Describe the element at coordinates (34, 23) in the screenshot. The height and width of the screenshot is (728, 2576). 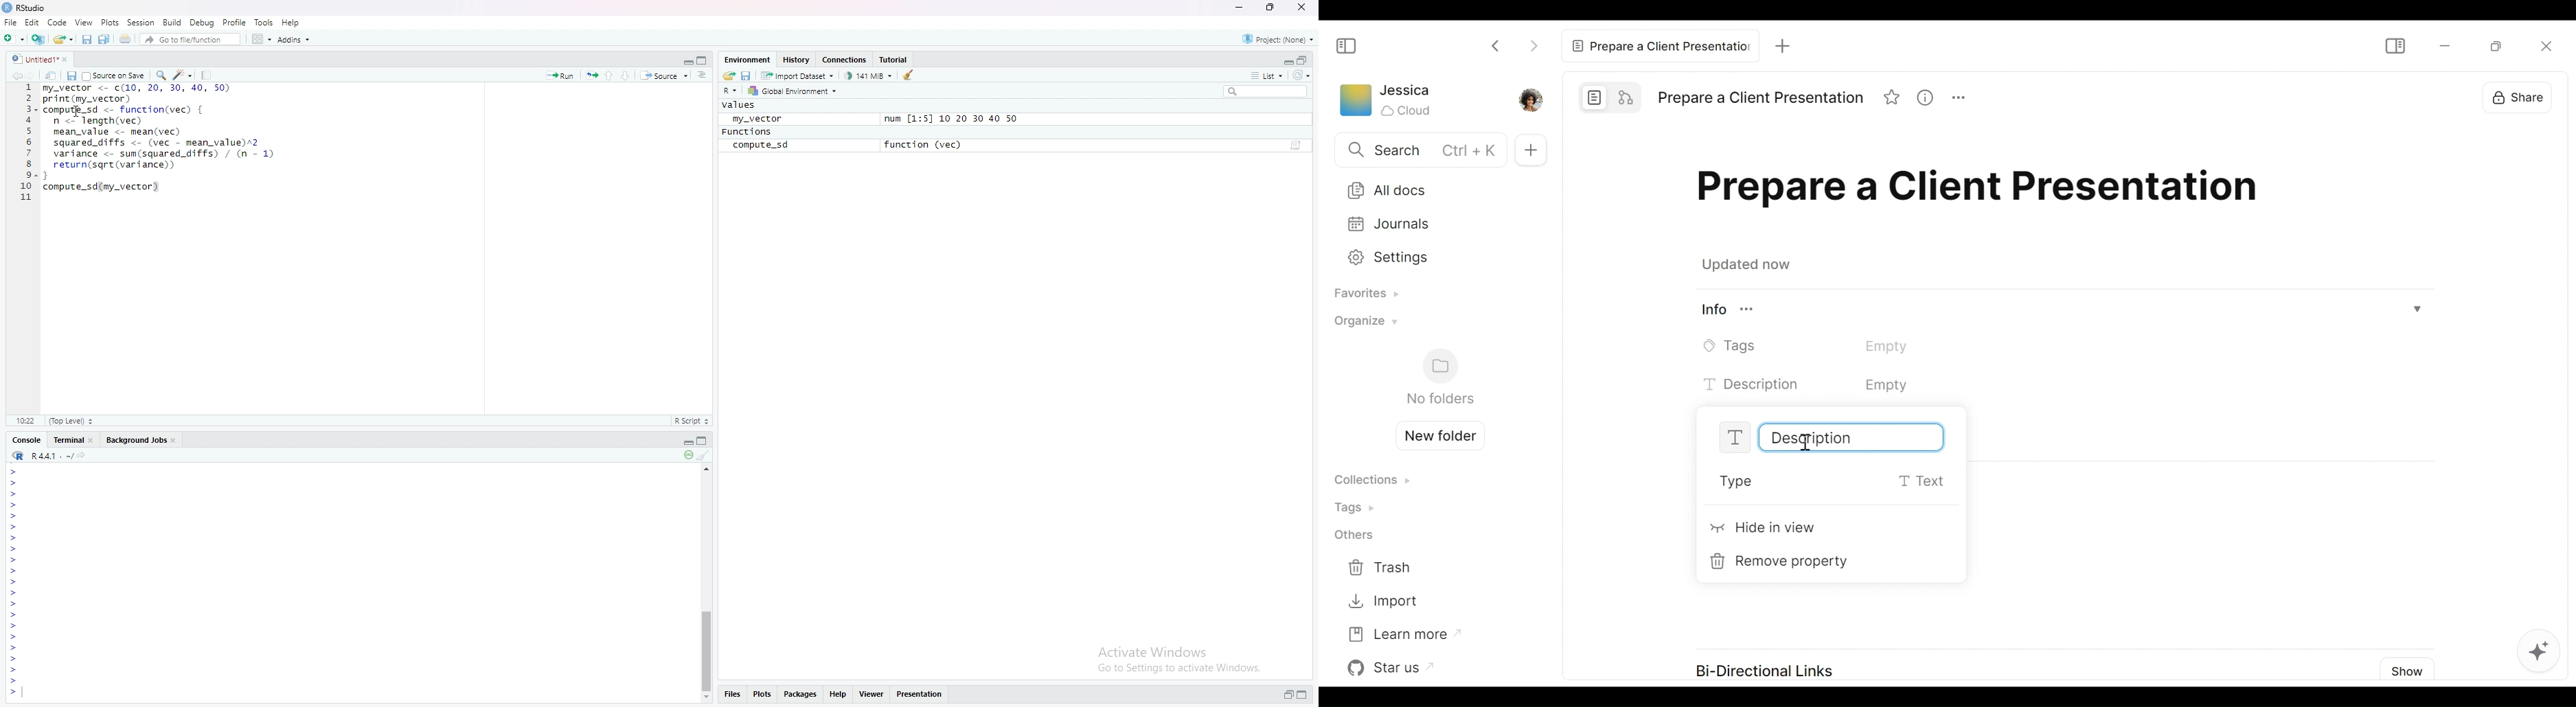
I see `Edit` at that location.